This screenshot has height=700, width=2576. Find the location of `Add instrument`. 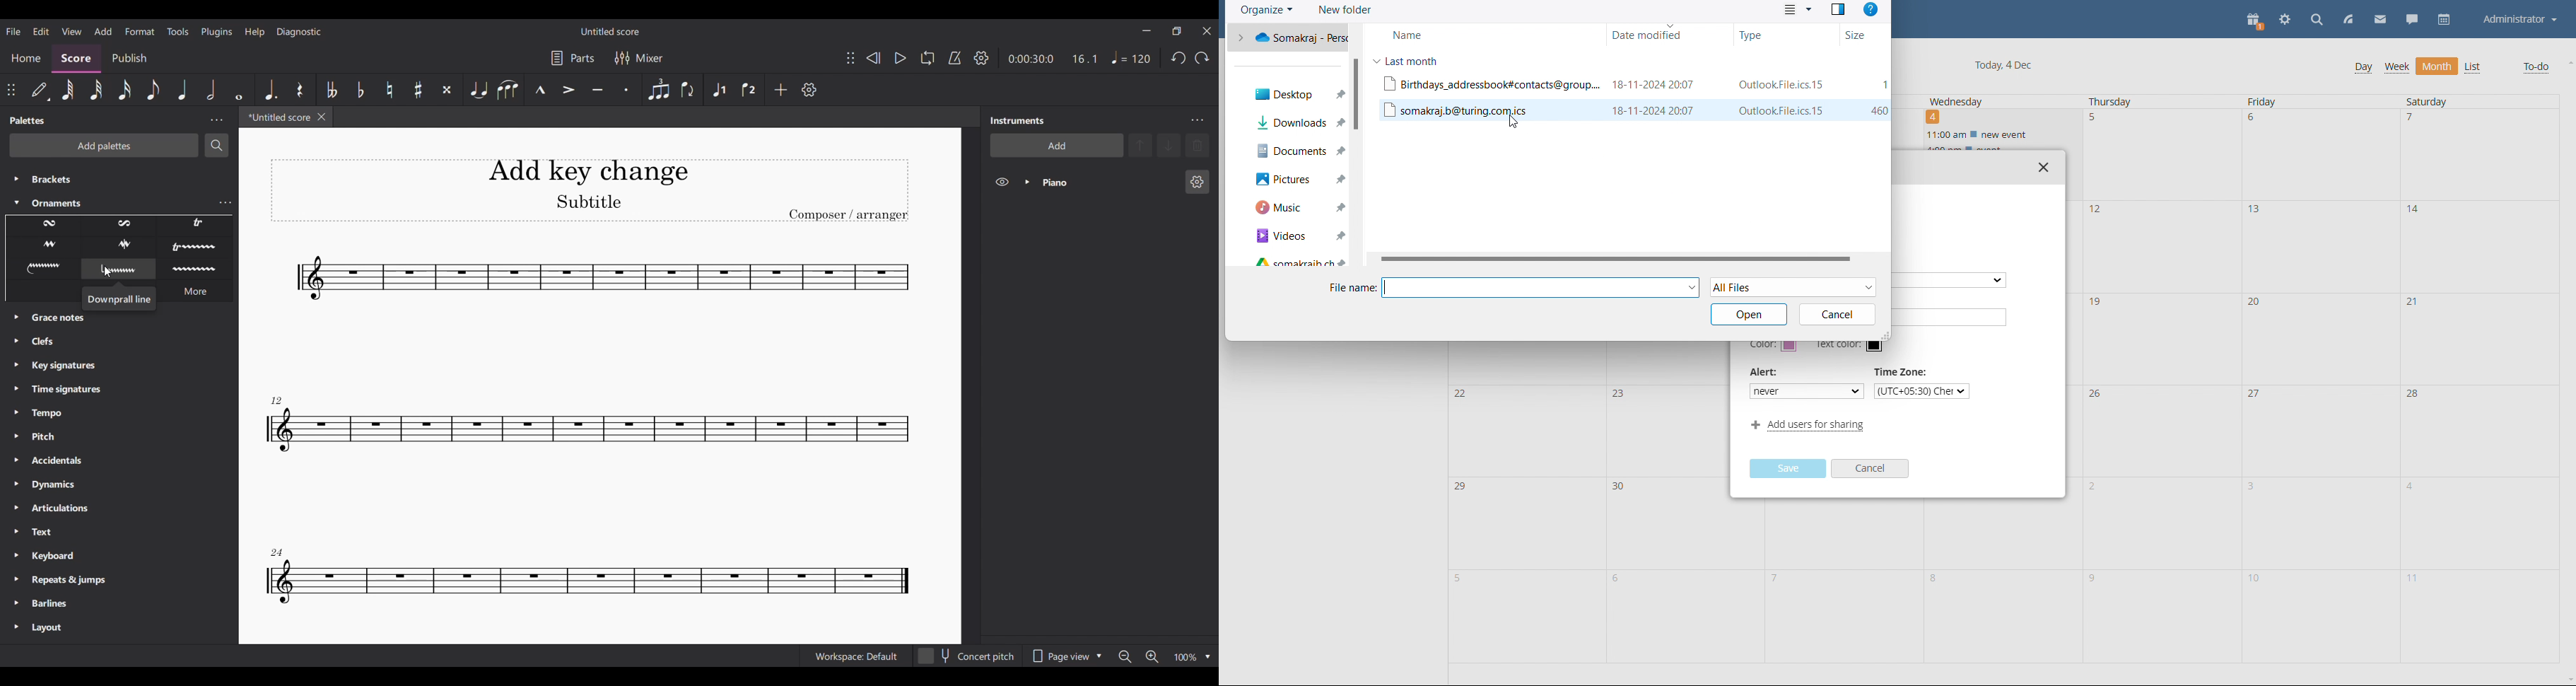

Add instrument is located at coordinates (1057, 145).